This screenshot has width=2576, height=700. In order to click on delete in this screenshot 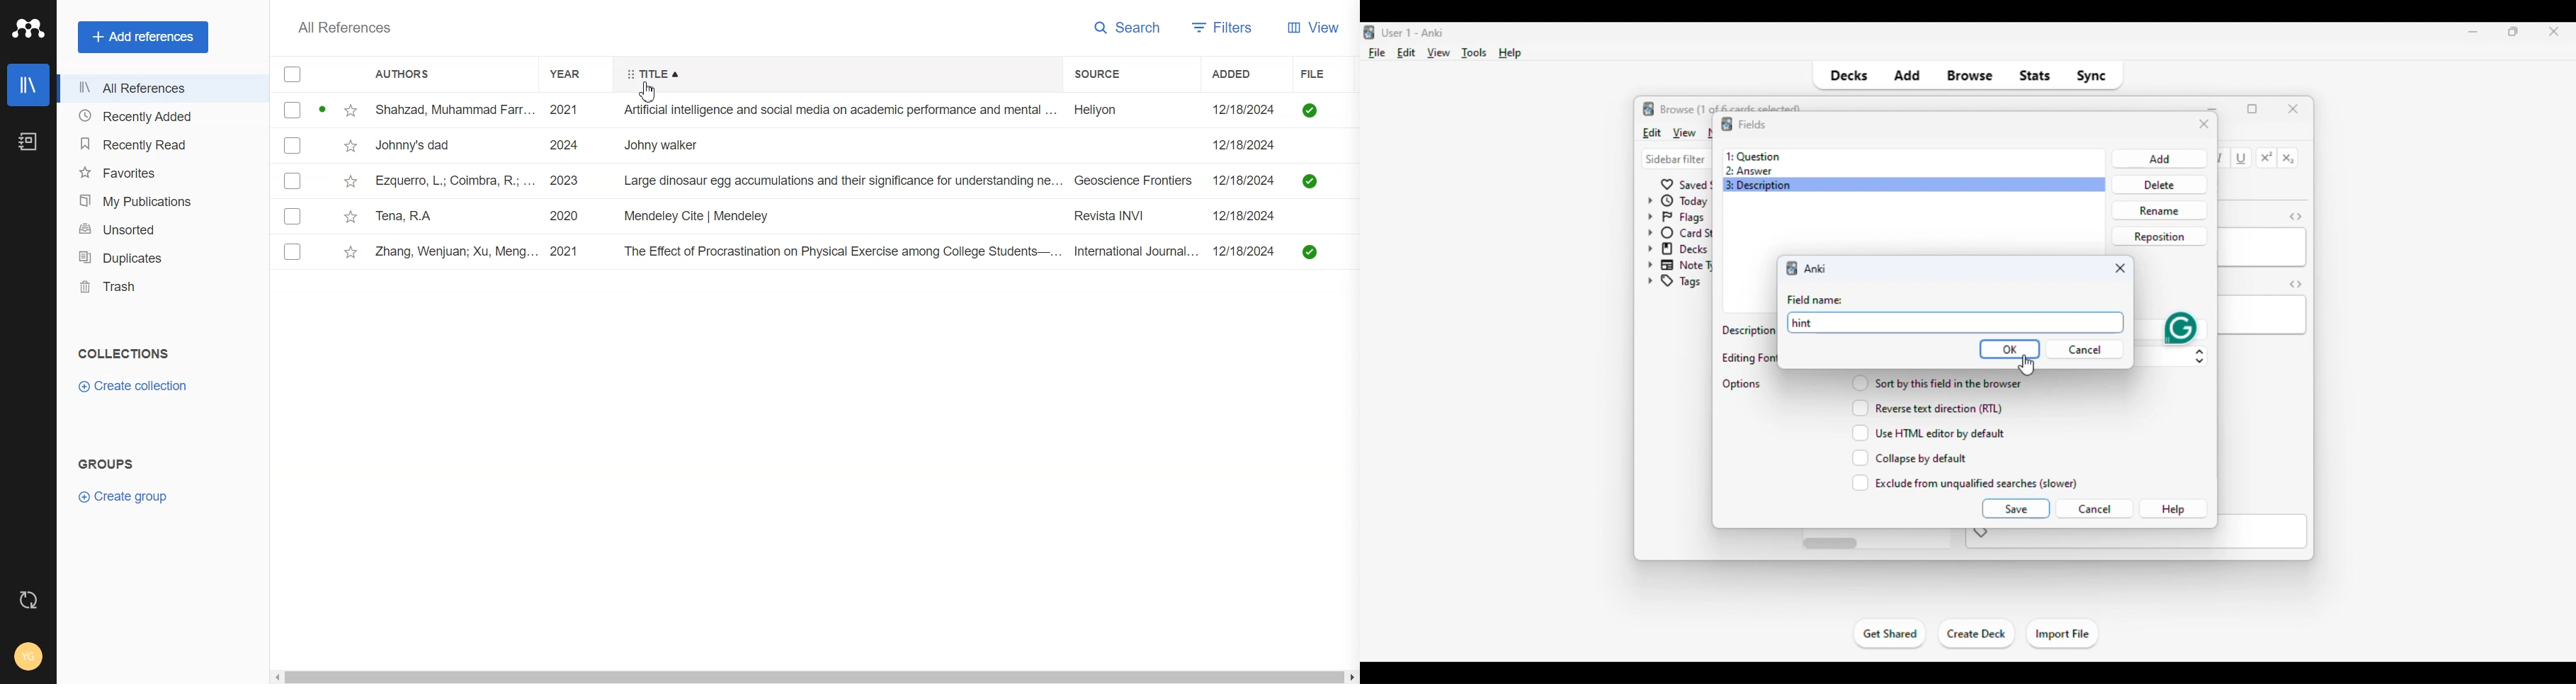, I will do `click(2157, 184)`.